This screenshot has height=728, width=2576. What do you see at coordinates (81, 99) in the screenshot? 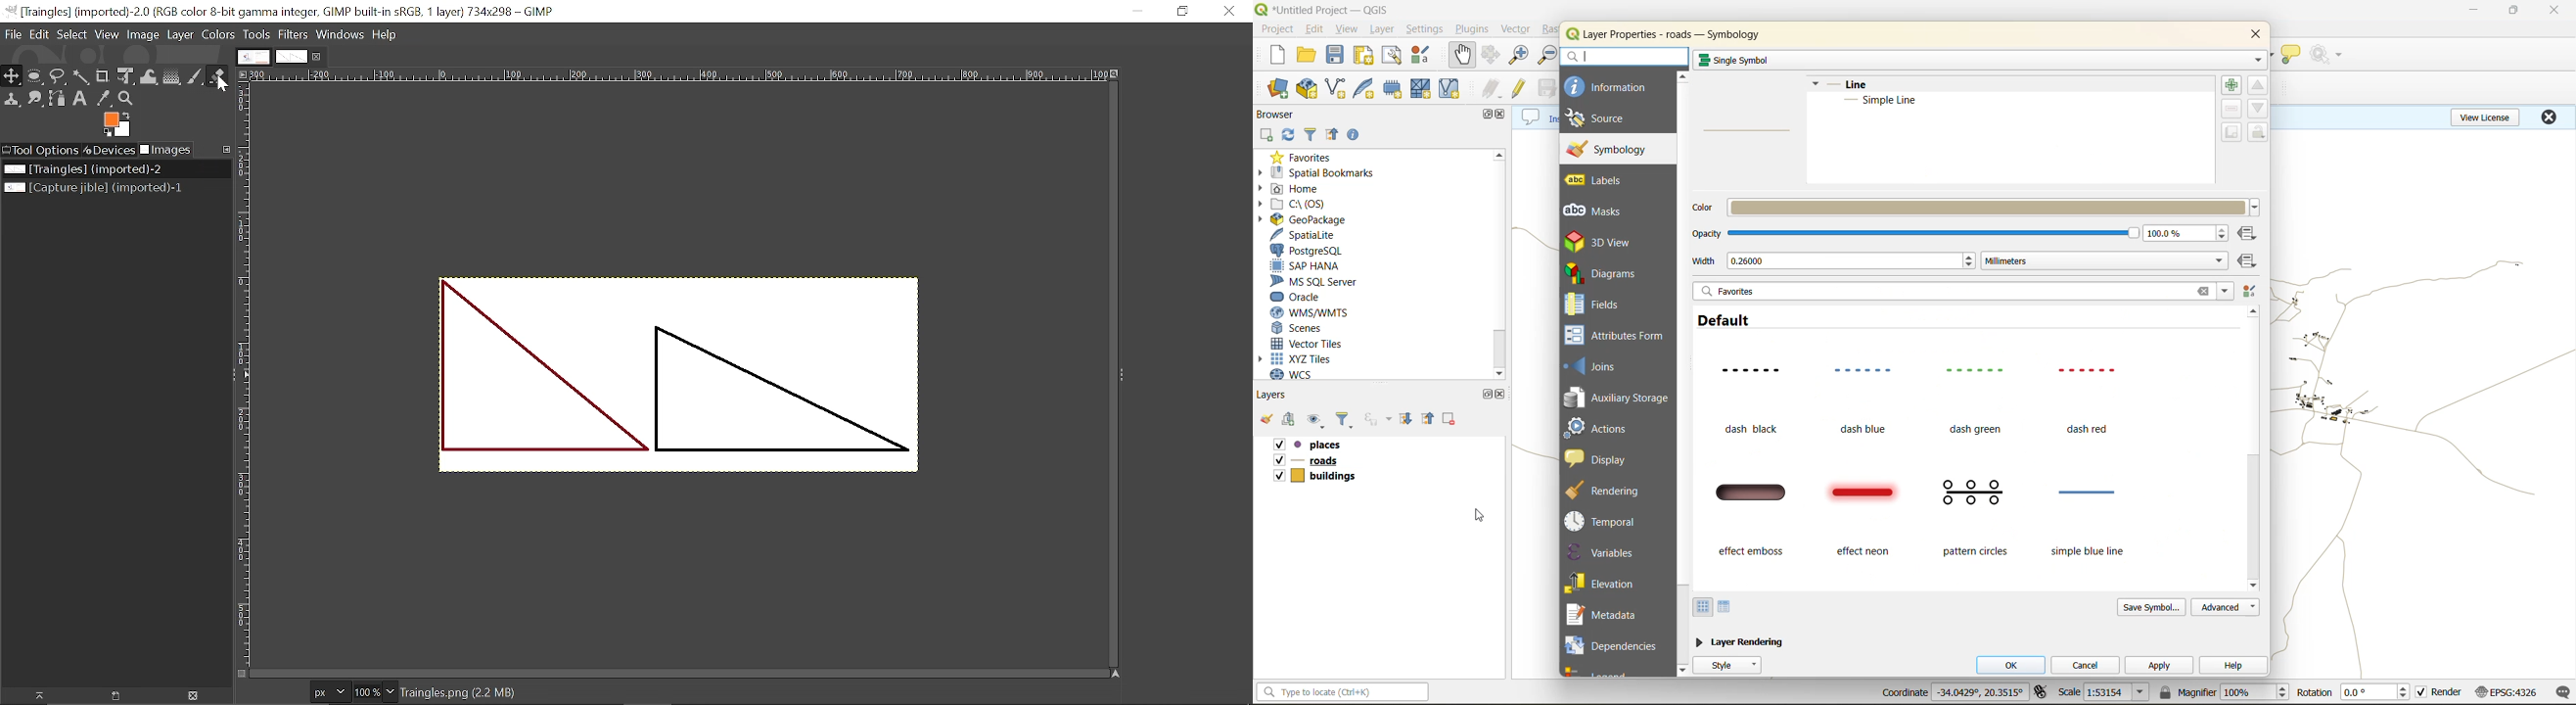
I see `Text tool` at bounding box center [81, 99].